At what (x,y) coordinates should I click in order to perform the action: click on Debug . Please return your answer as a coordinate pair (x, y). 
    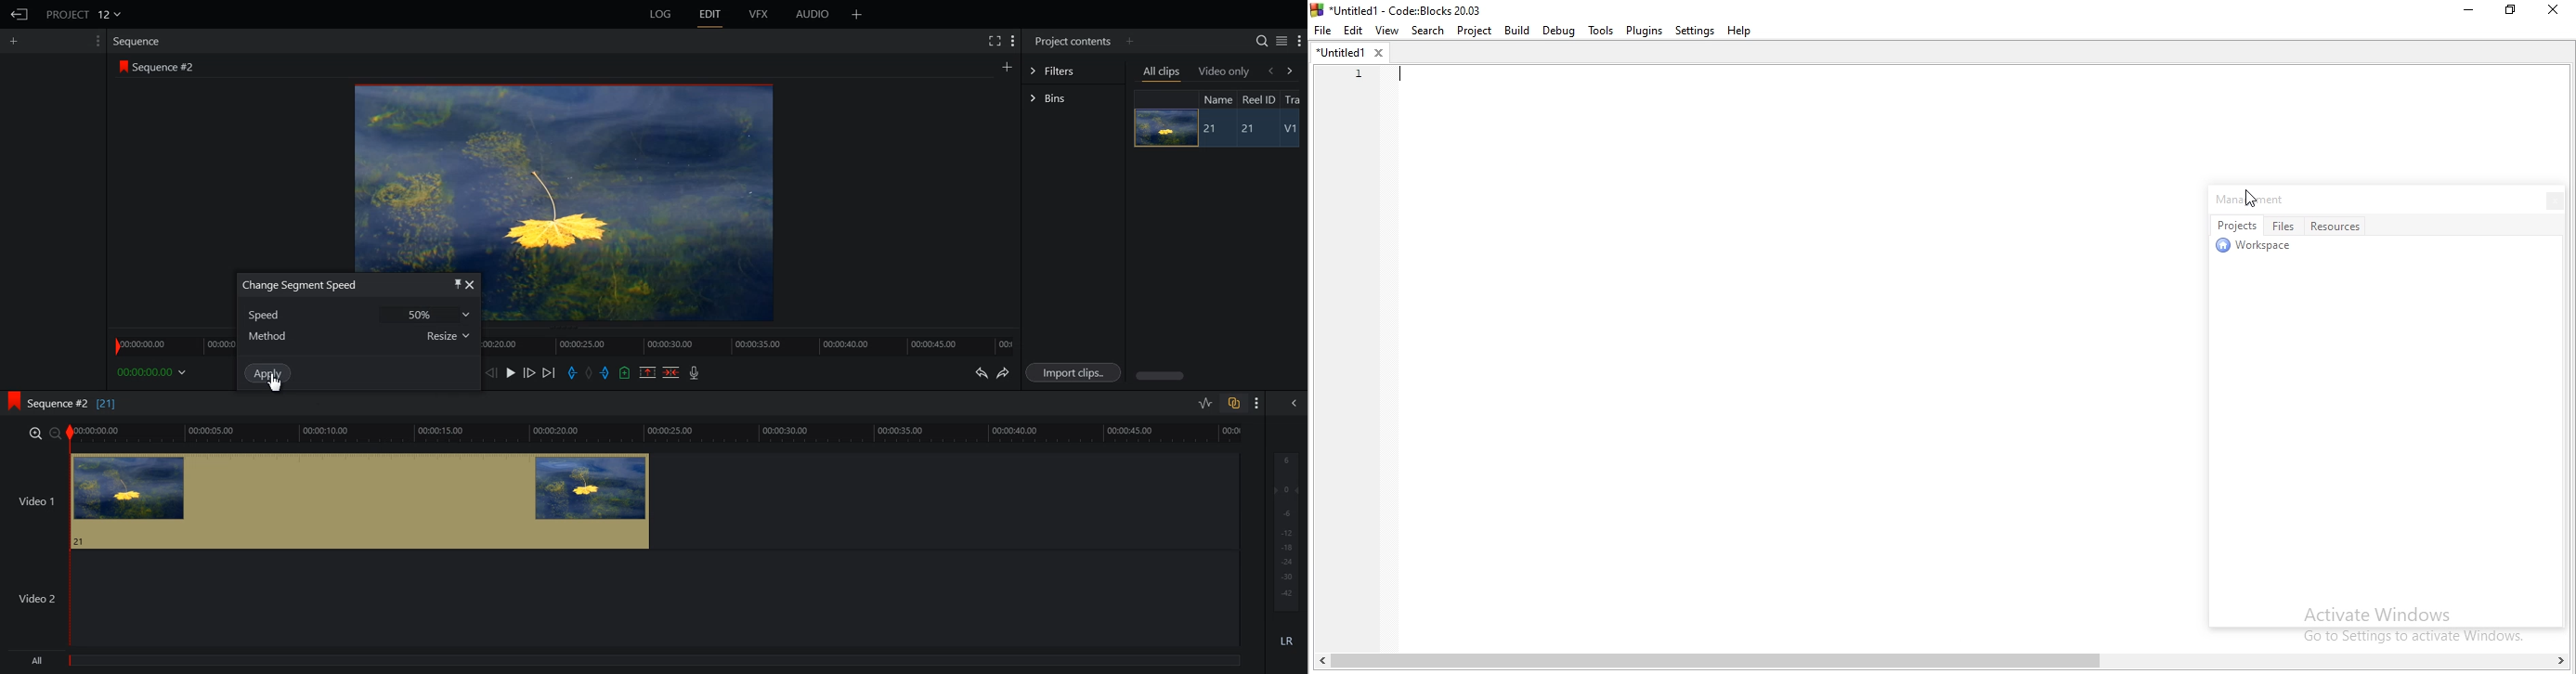
    Looking at the image, I should click on (1557, 31).